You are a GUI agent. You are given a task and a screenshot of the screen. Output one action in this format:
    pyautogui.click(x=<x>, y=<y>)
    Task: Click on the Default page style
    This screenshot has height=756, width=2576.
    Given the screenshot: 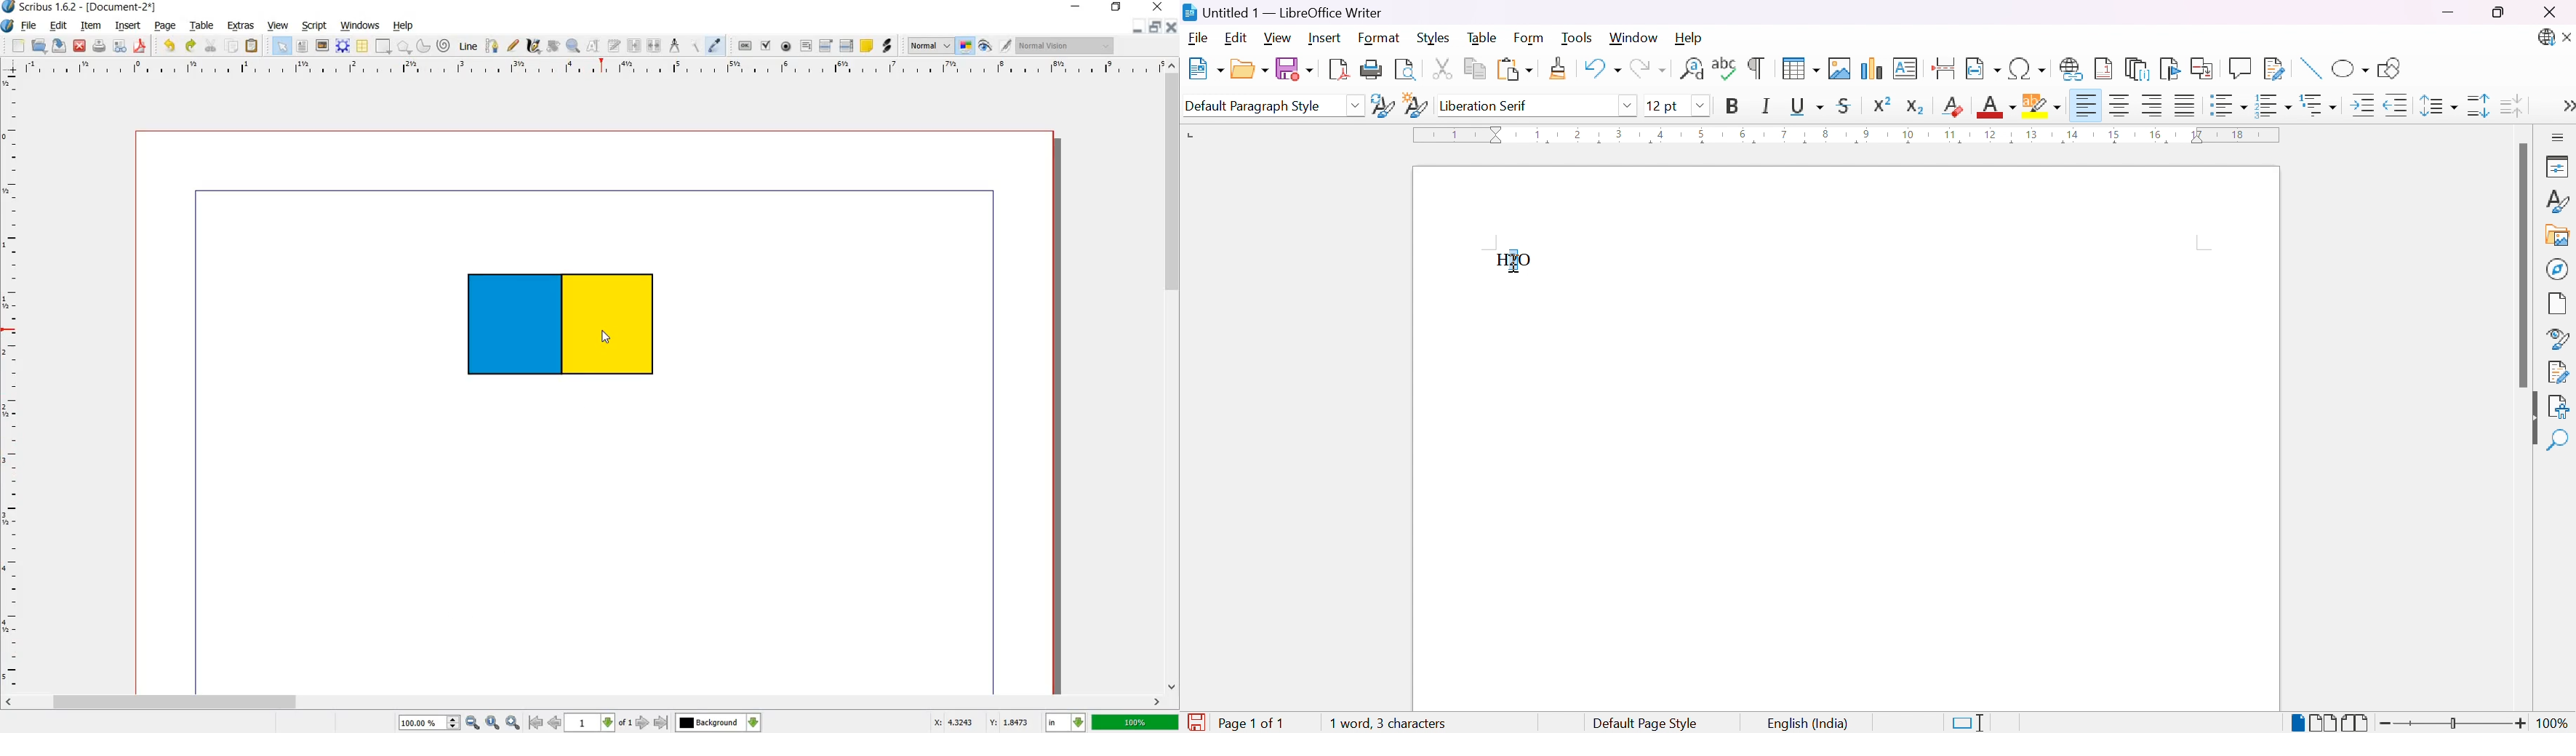 What is the action you would take?
    pyautogui.click(x=1645, y=724)
    